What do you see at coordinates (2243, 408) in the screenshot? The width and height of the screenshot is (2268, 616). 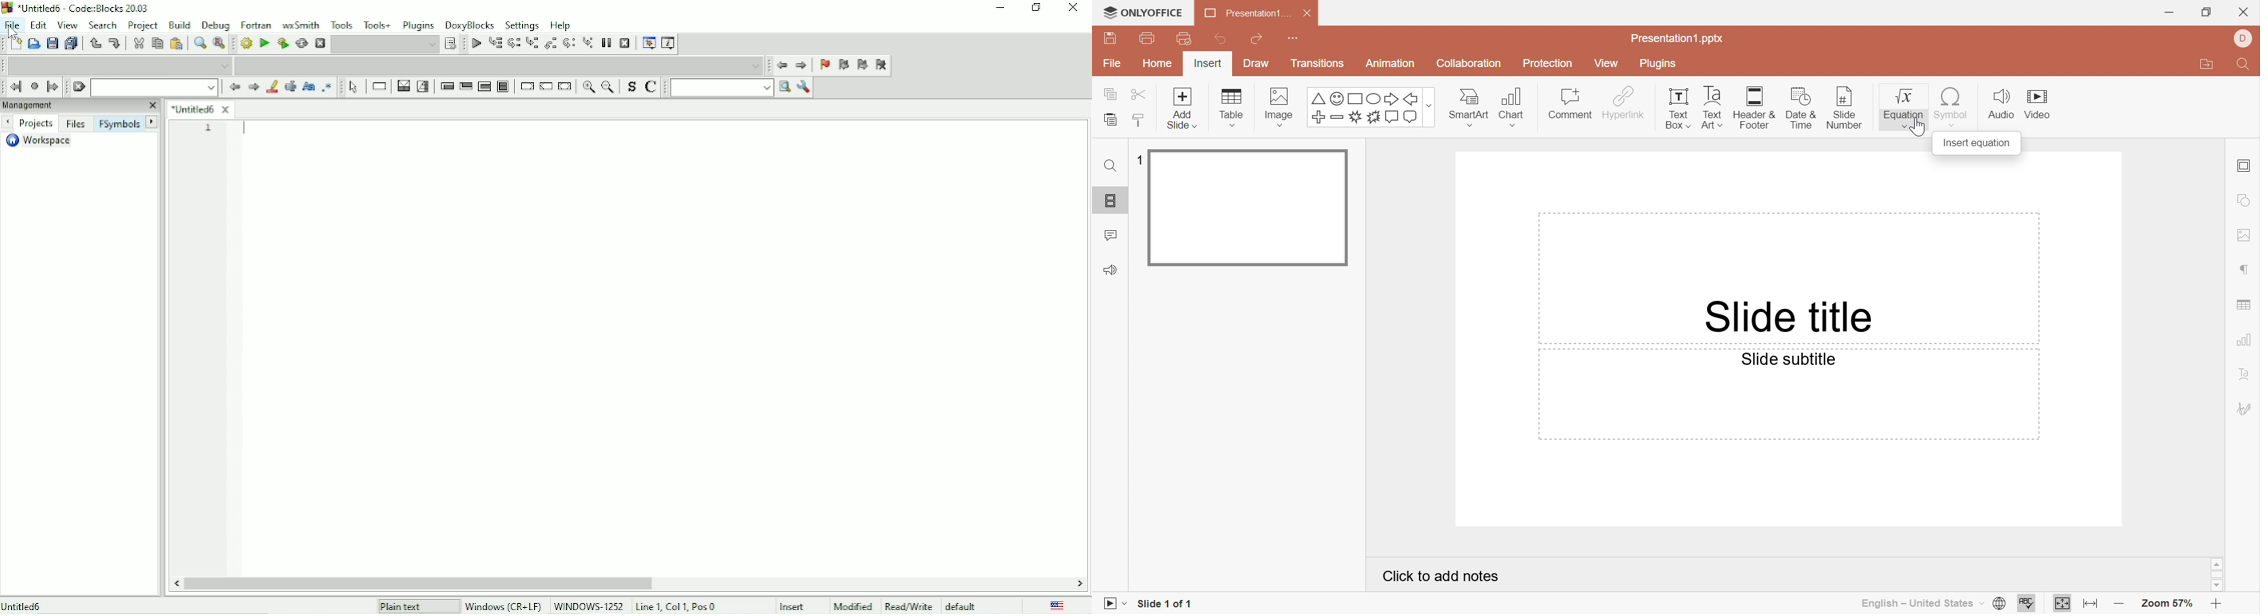 I see `Signature settings` at bounding box center [2243, 408].